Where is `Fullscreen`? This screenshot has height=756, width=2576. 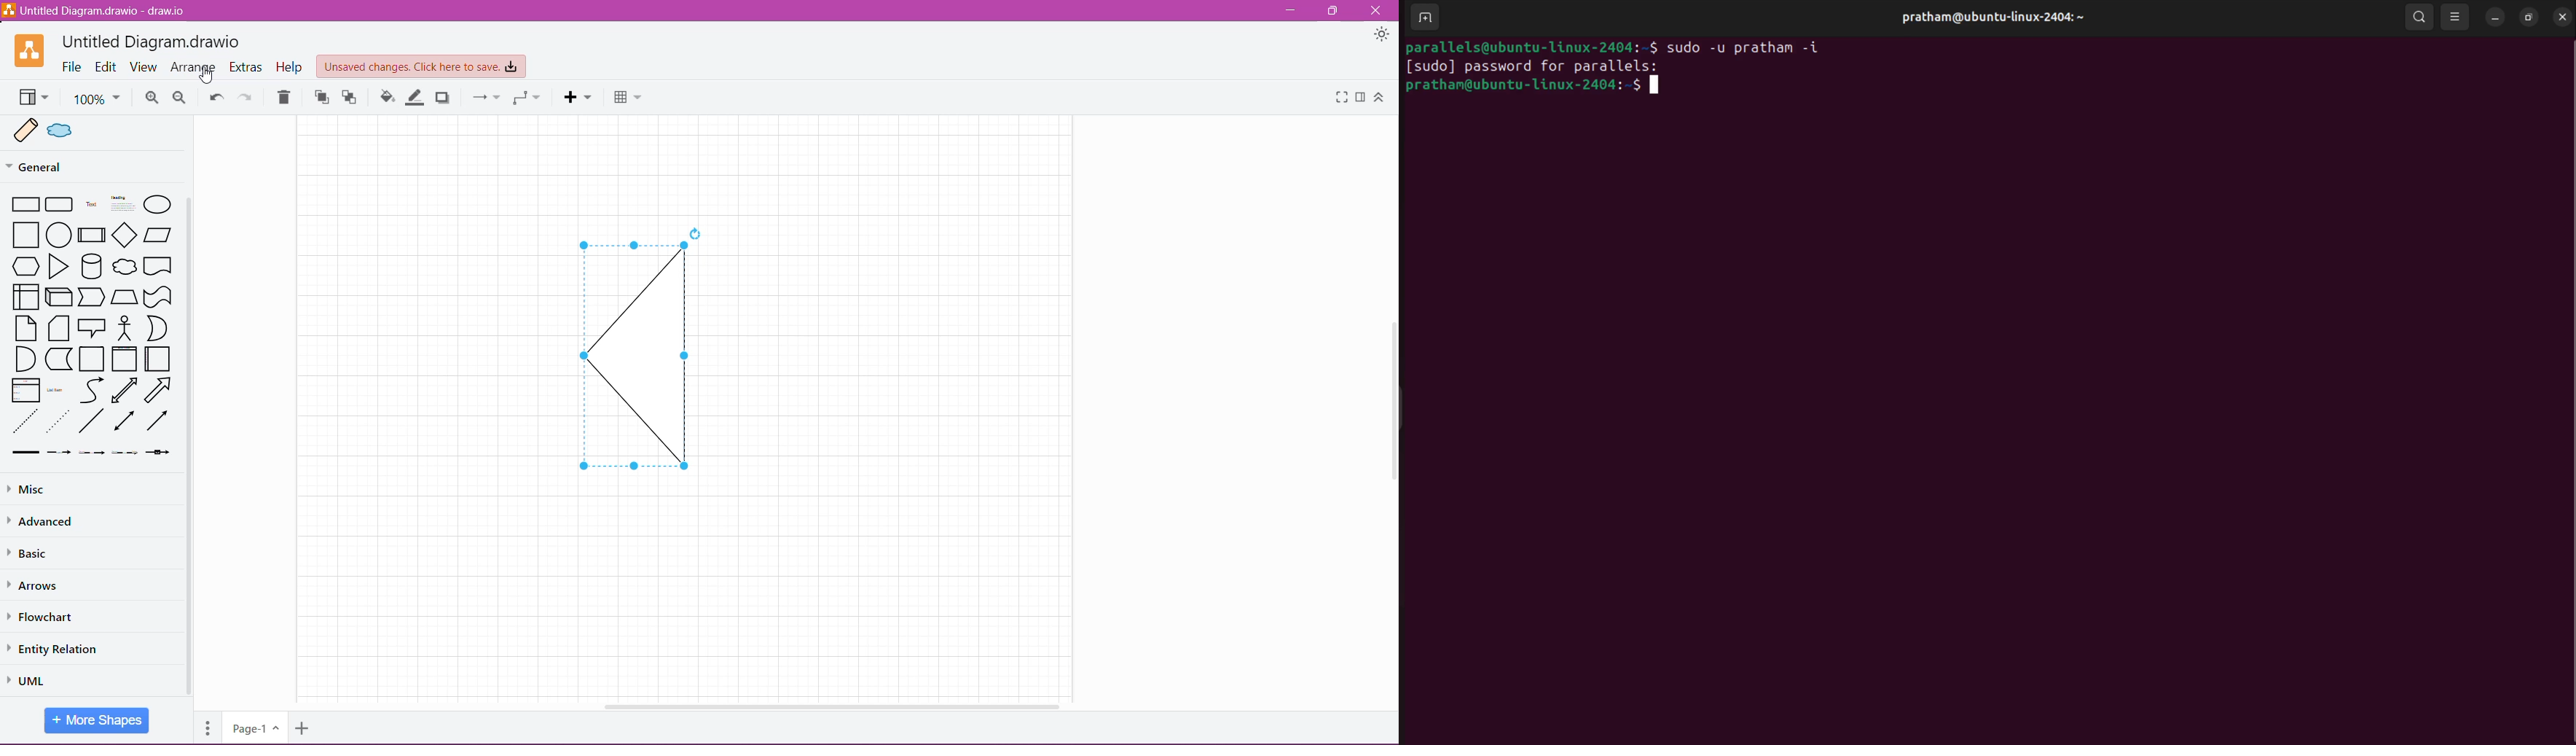 Fullscreen is located at coordinates (1340, 98).